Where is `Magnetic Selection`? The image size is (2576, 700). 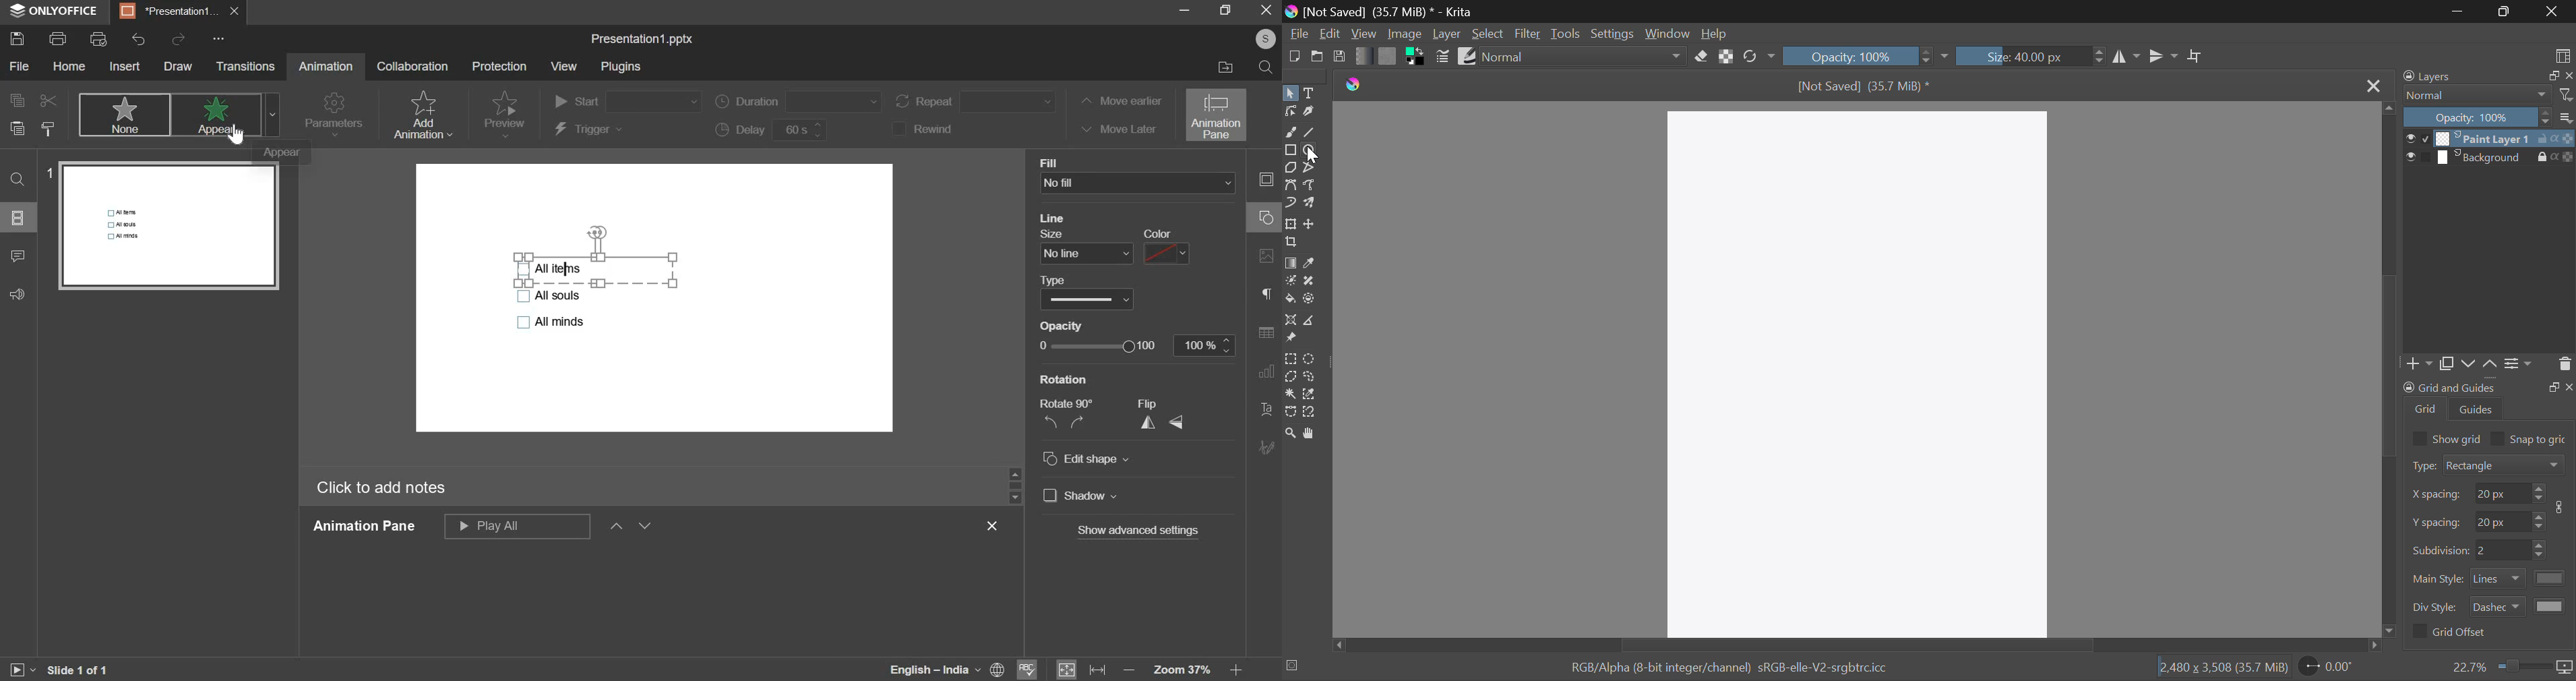 Magnetic Selection is located at coordinates (1312, 411).